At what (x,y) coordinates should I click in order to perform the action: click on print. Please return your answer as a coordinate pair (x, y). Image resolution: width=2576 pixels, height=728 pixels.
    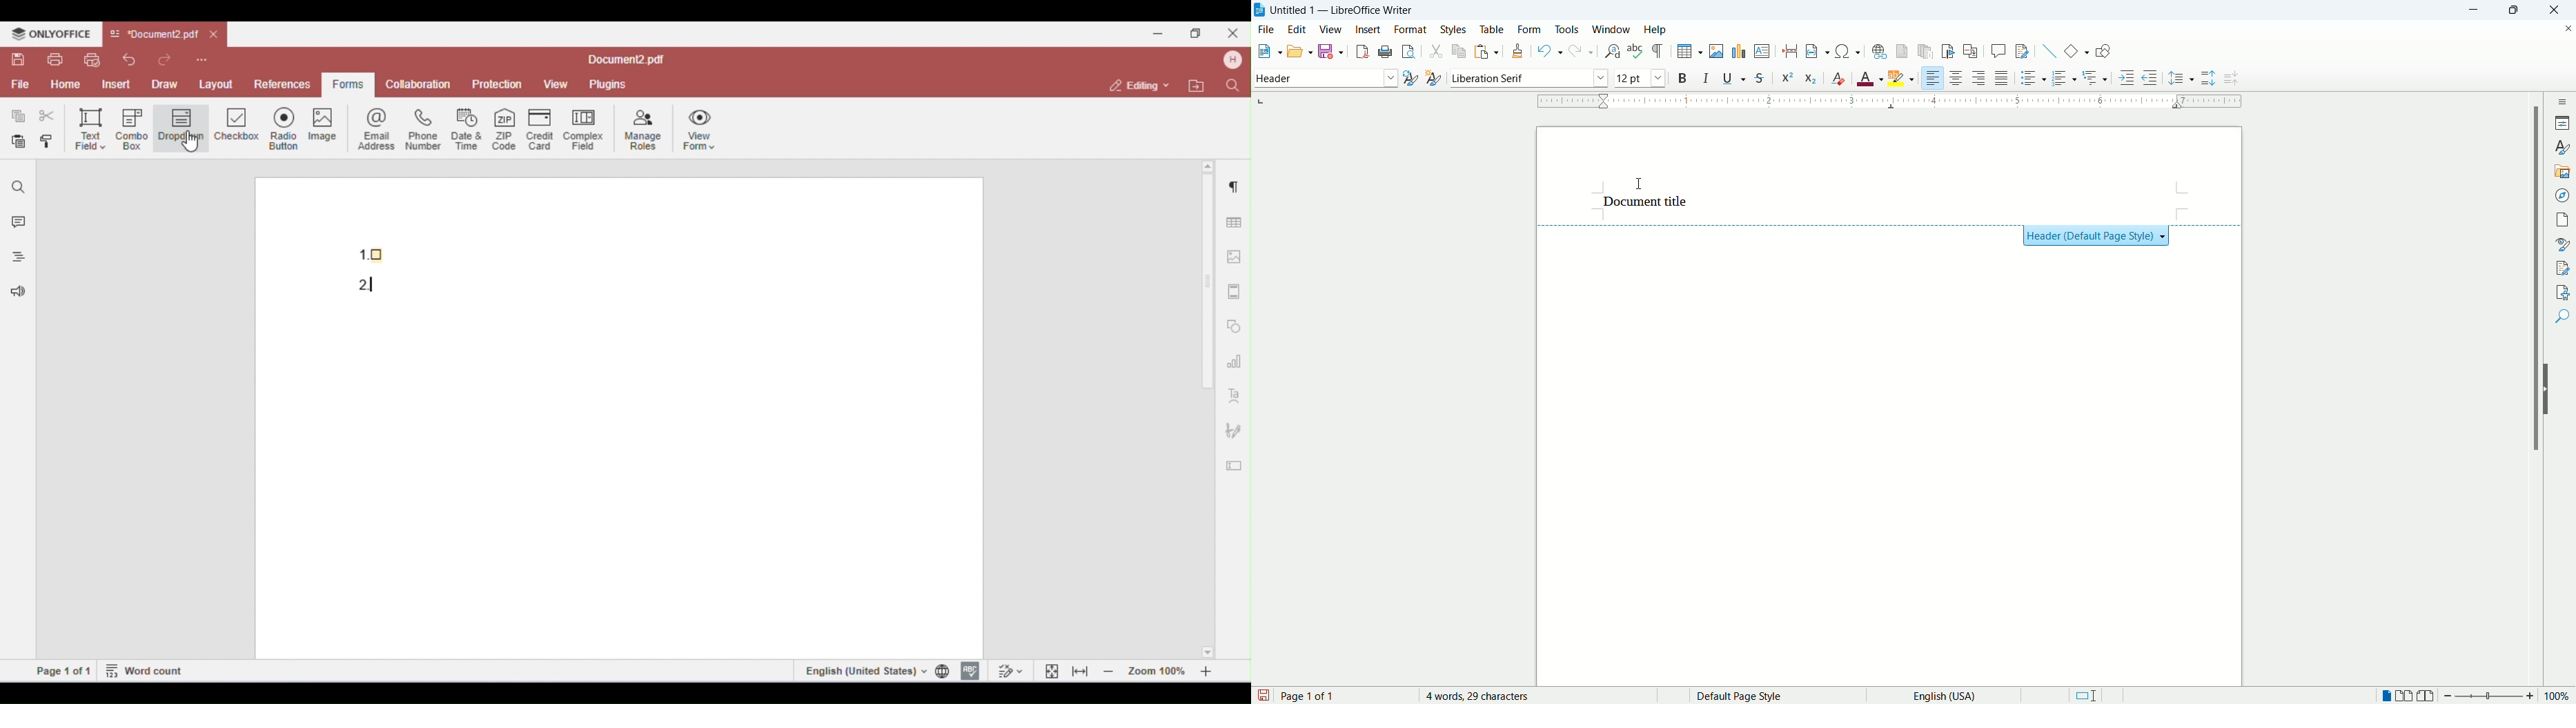
    Looking at the image, I should click on (1386, 51).